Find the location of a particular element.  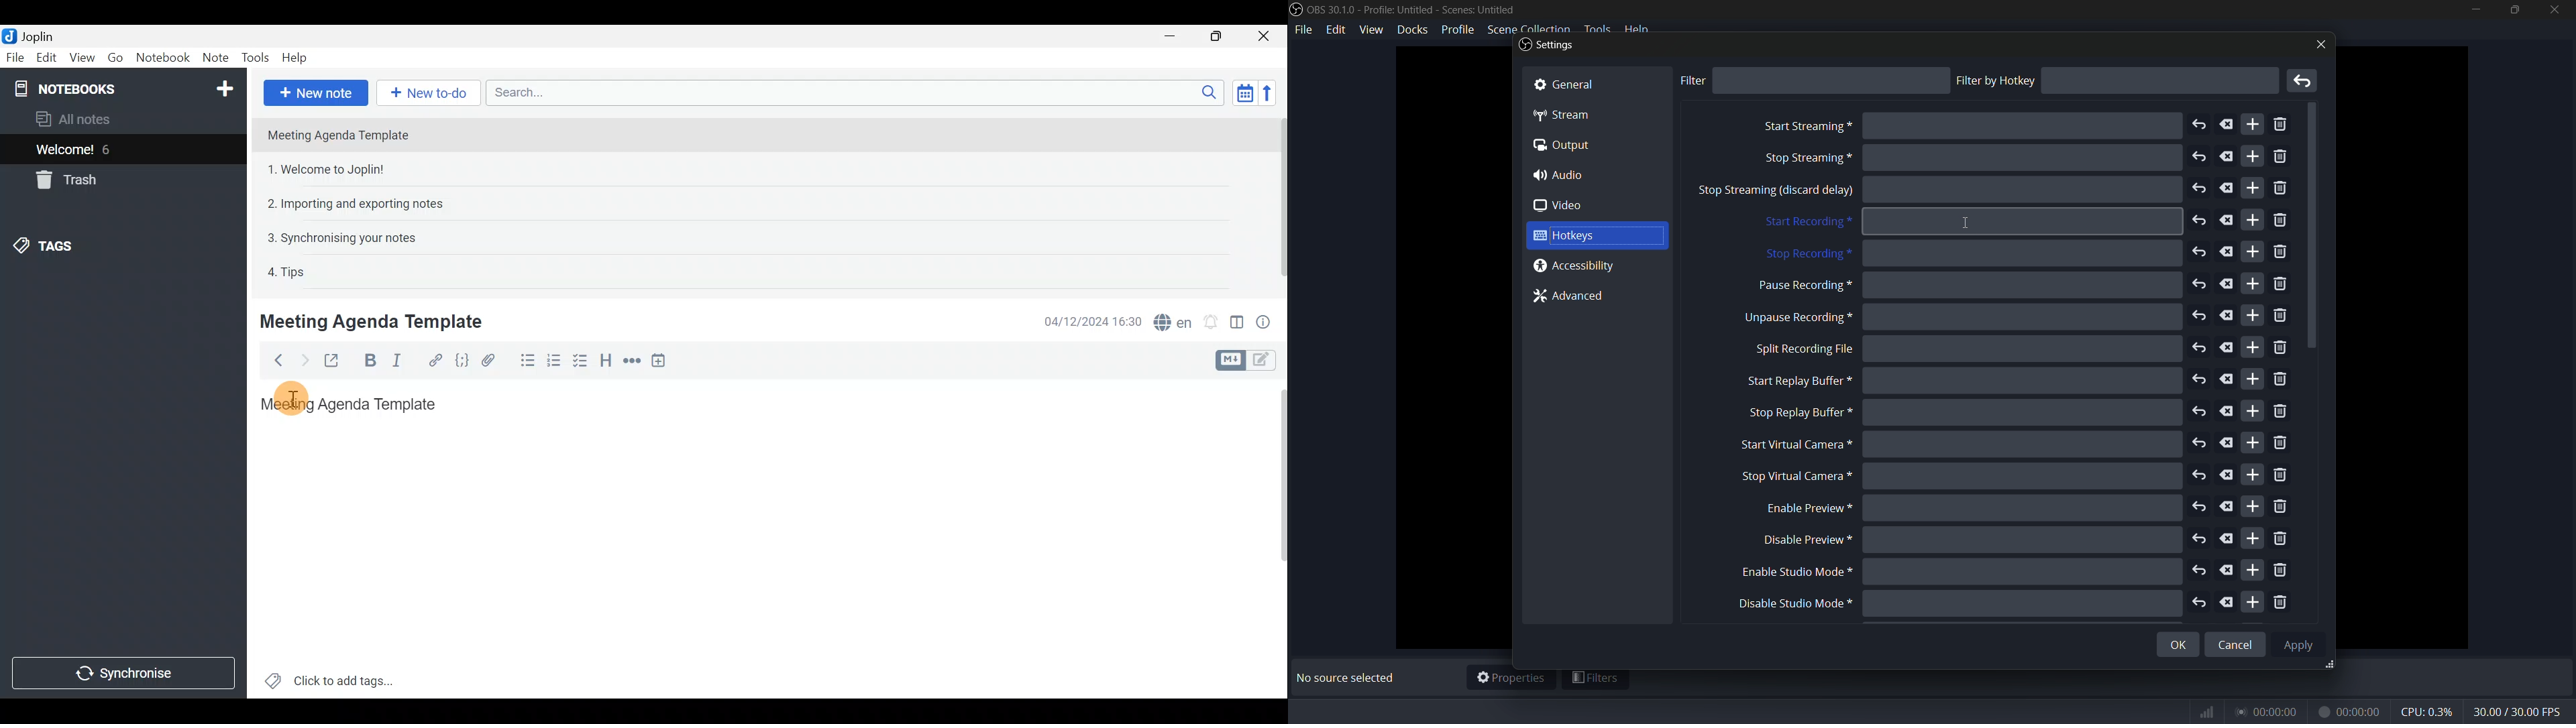

3. Synchronising your notes is located at coordinates (341, 237).